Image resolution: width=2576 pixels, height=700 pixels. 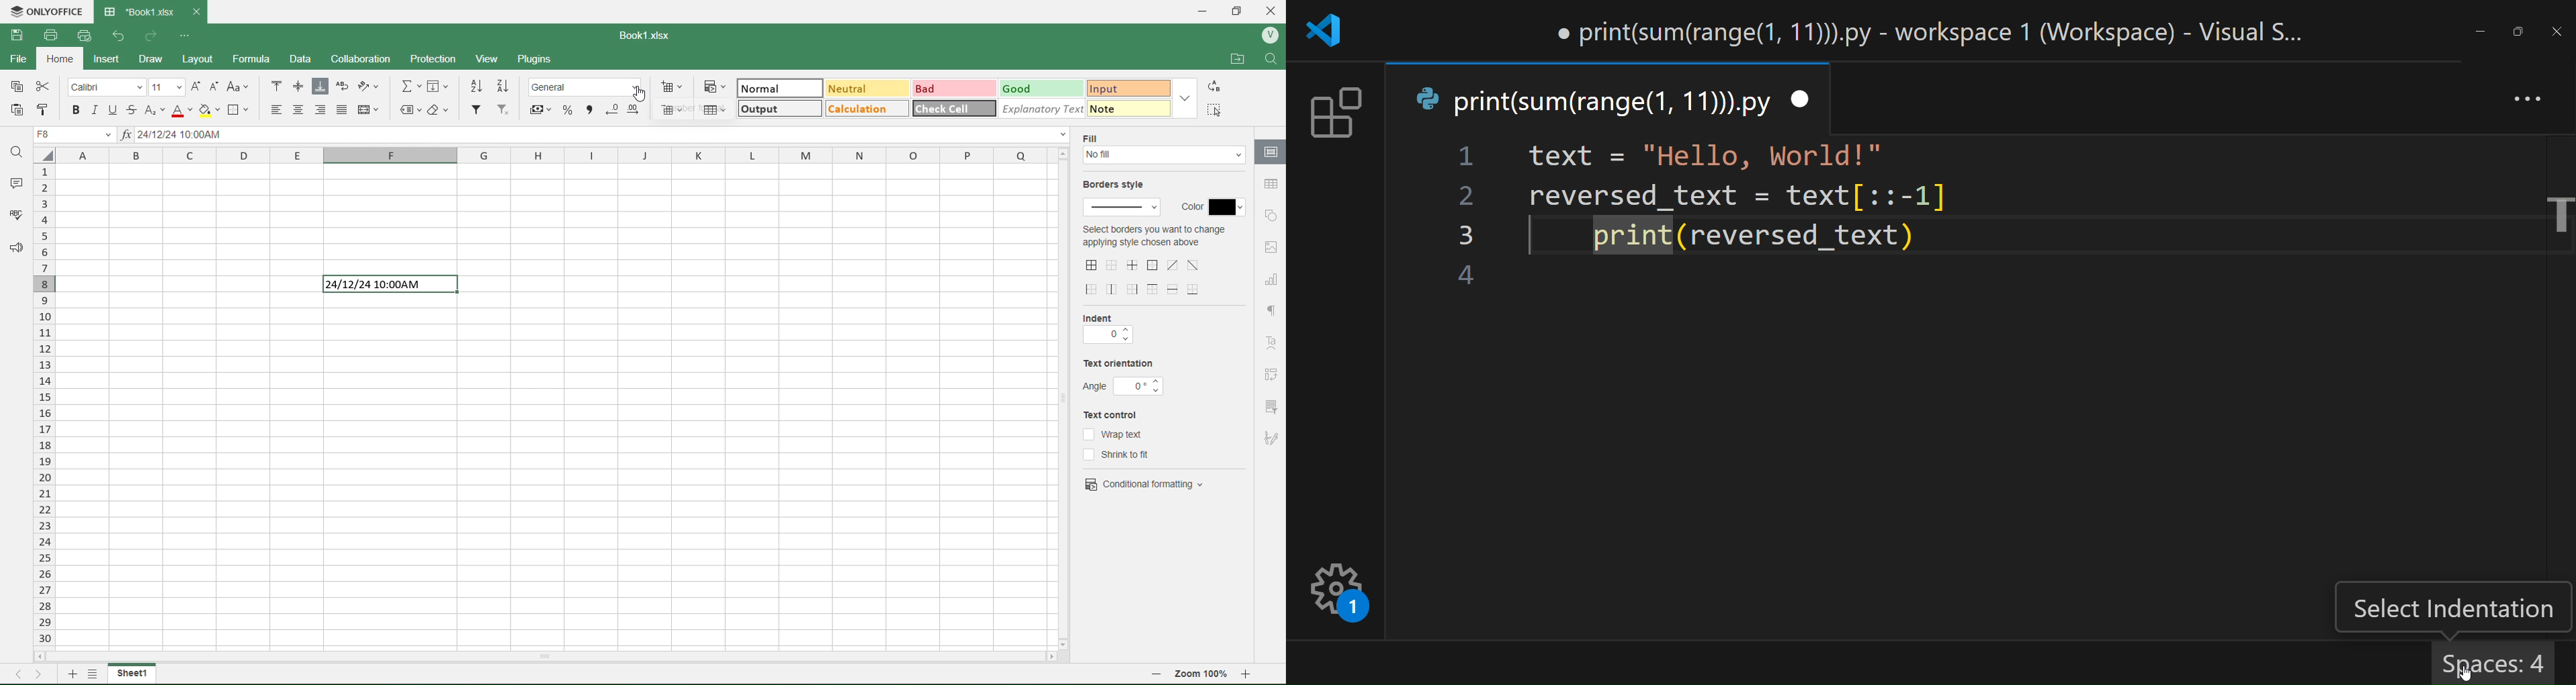 I want to click on Formula Bar, so click(x=596, y=136).